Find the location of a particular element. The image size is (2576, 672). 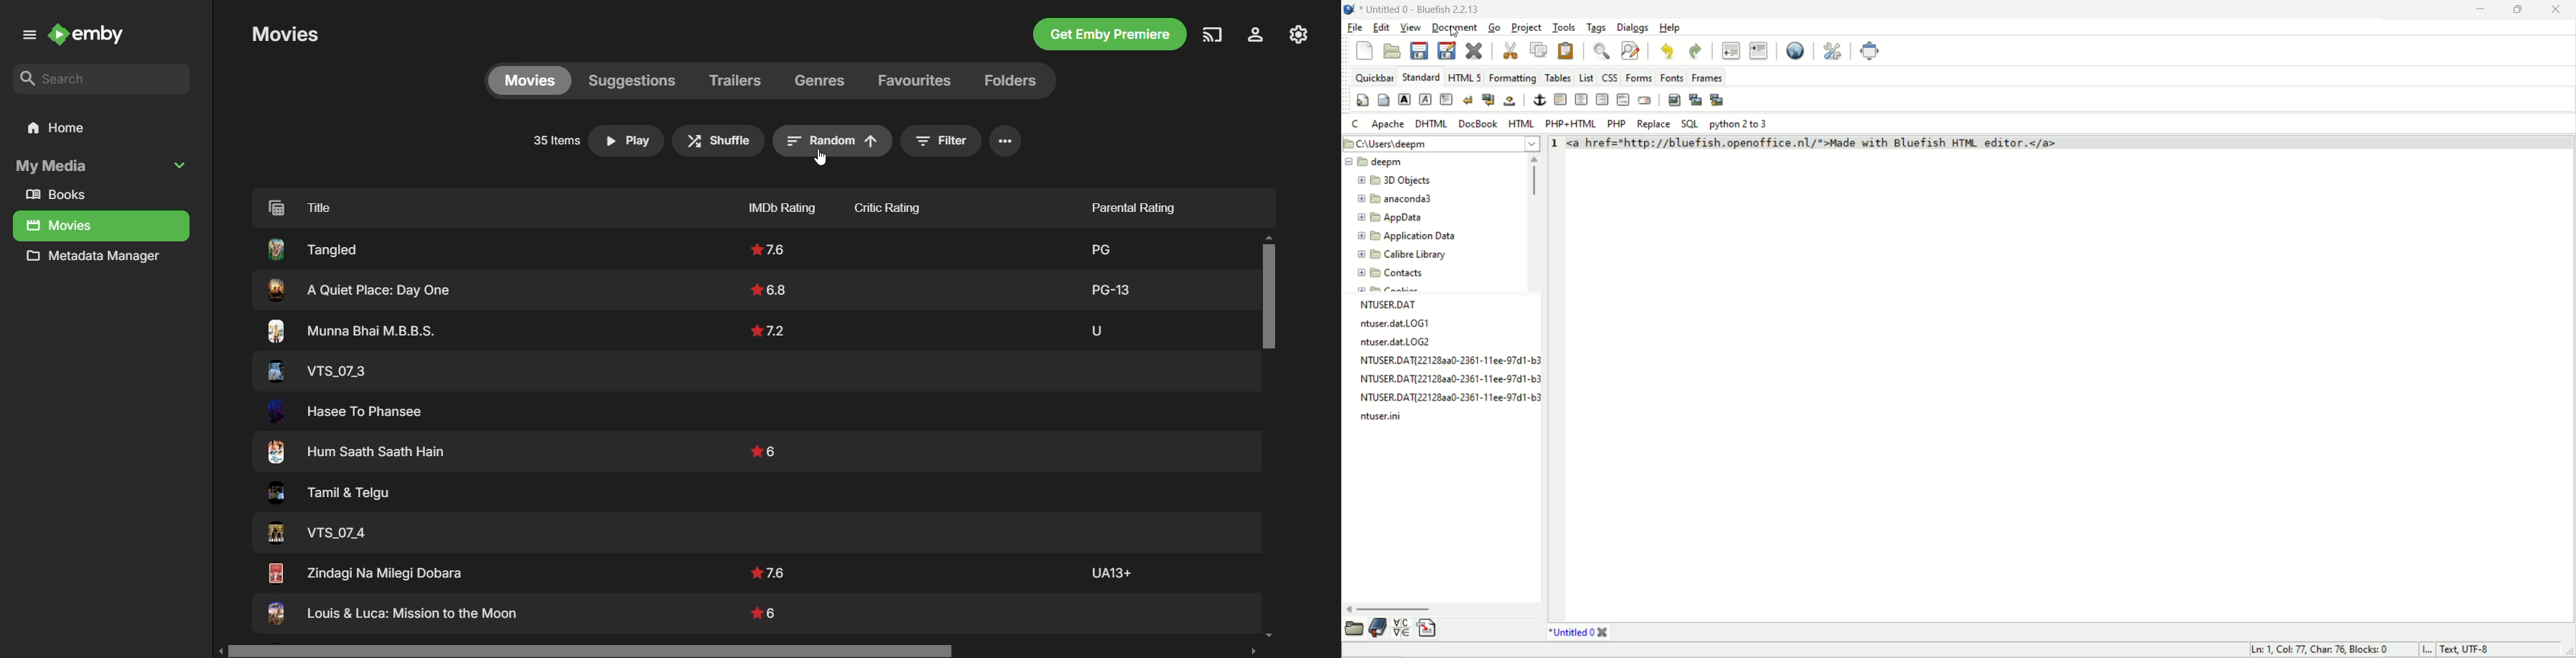

anaconda is located at coordinates (1398, 197).